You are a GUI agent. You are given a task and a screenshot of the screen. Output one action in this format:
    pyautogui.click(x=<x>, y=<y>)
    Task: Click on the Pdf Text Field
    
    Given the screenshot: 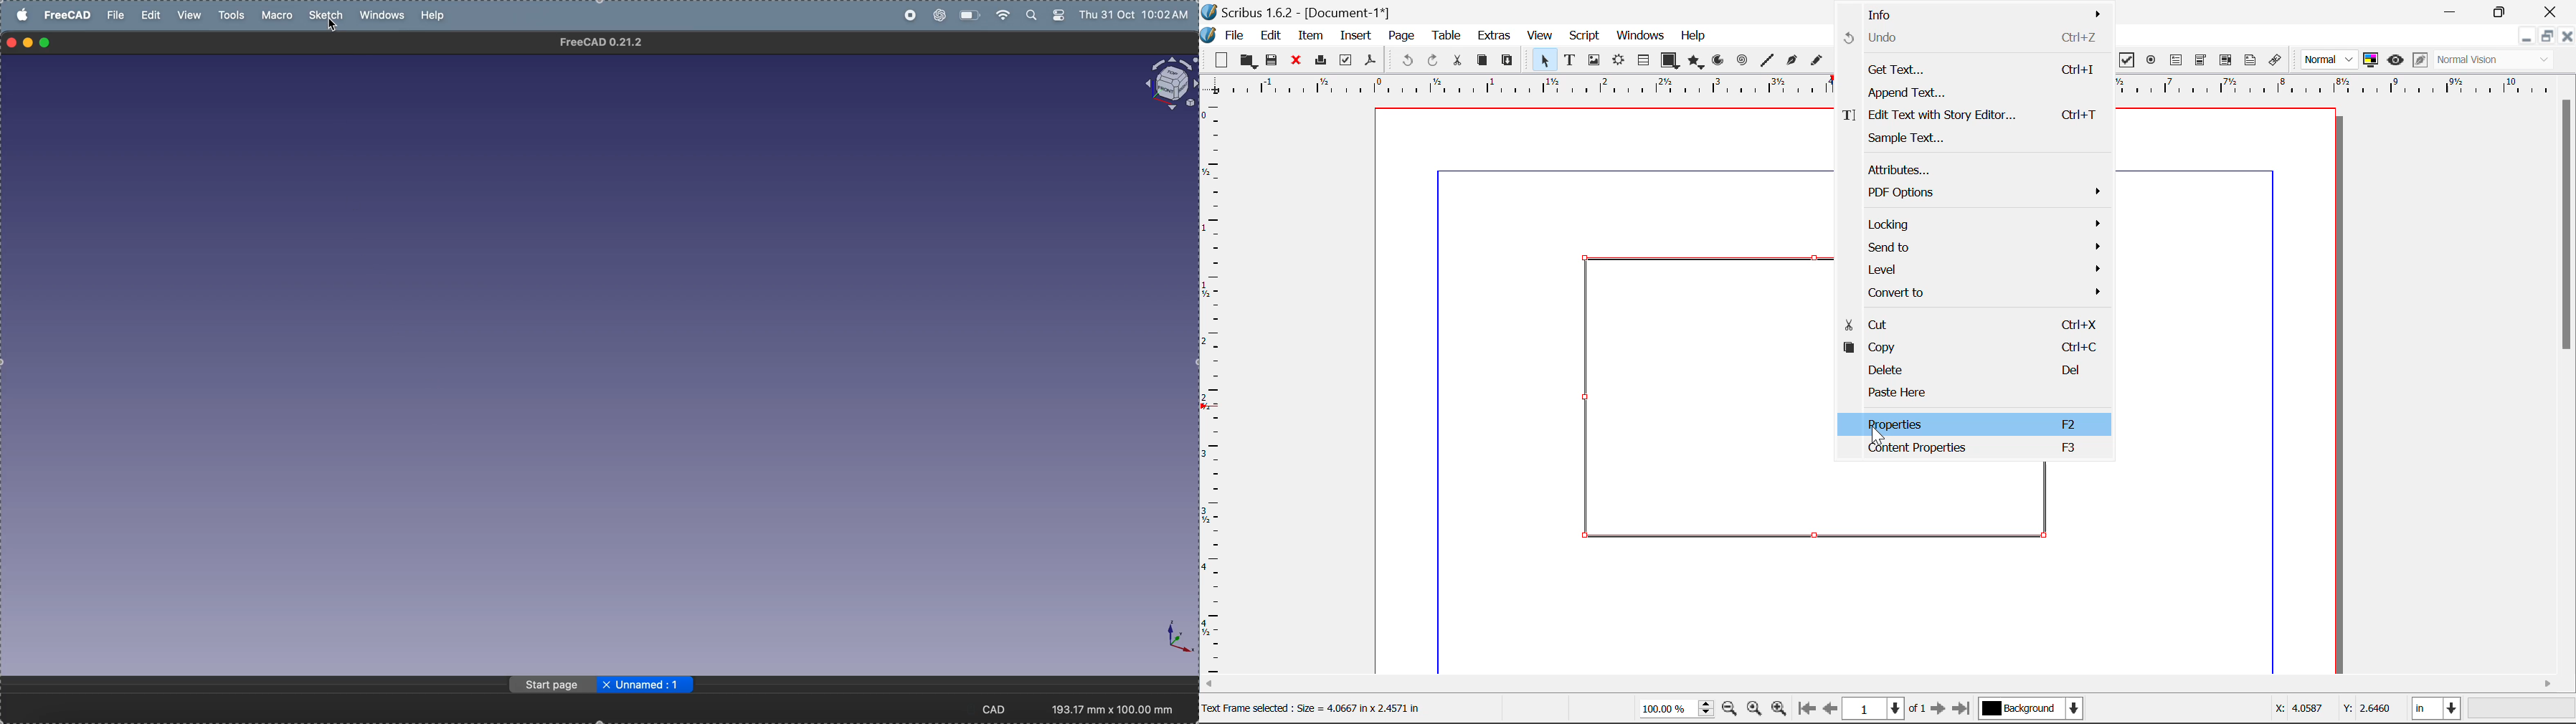 What is the action you would take?
    pyautogui.click(x=2177, y=59)
    